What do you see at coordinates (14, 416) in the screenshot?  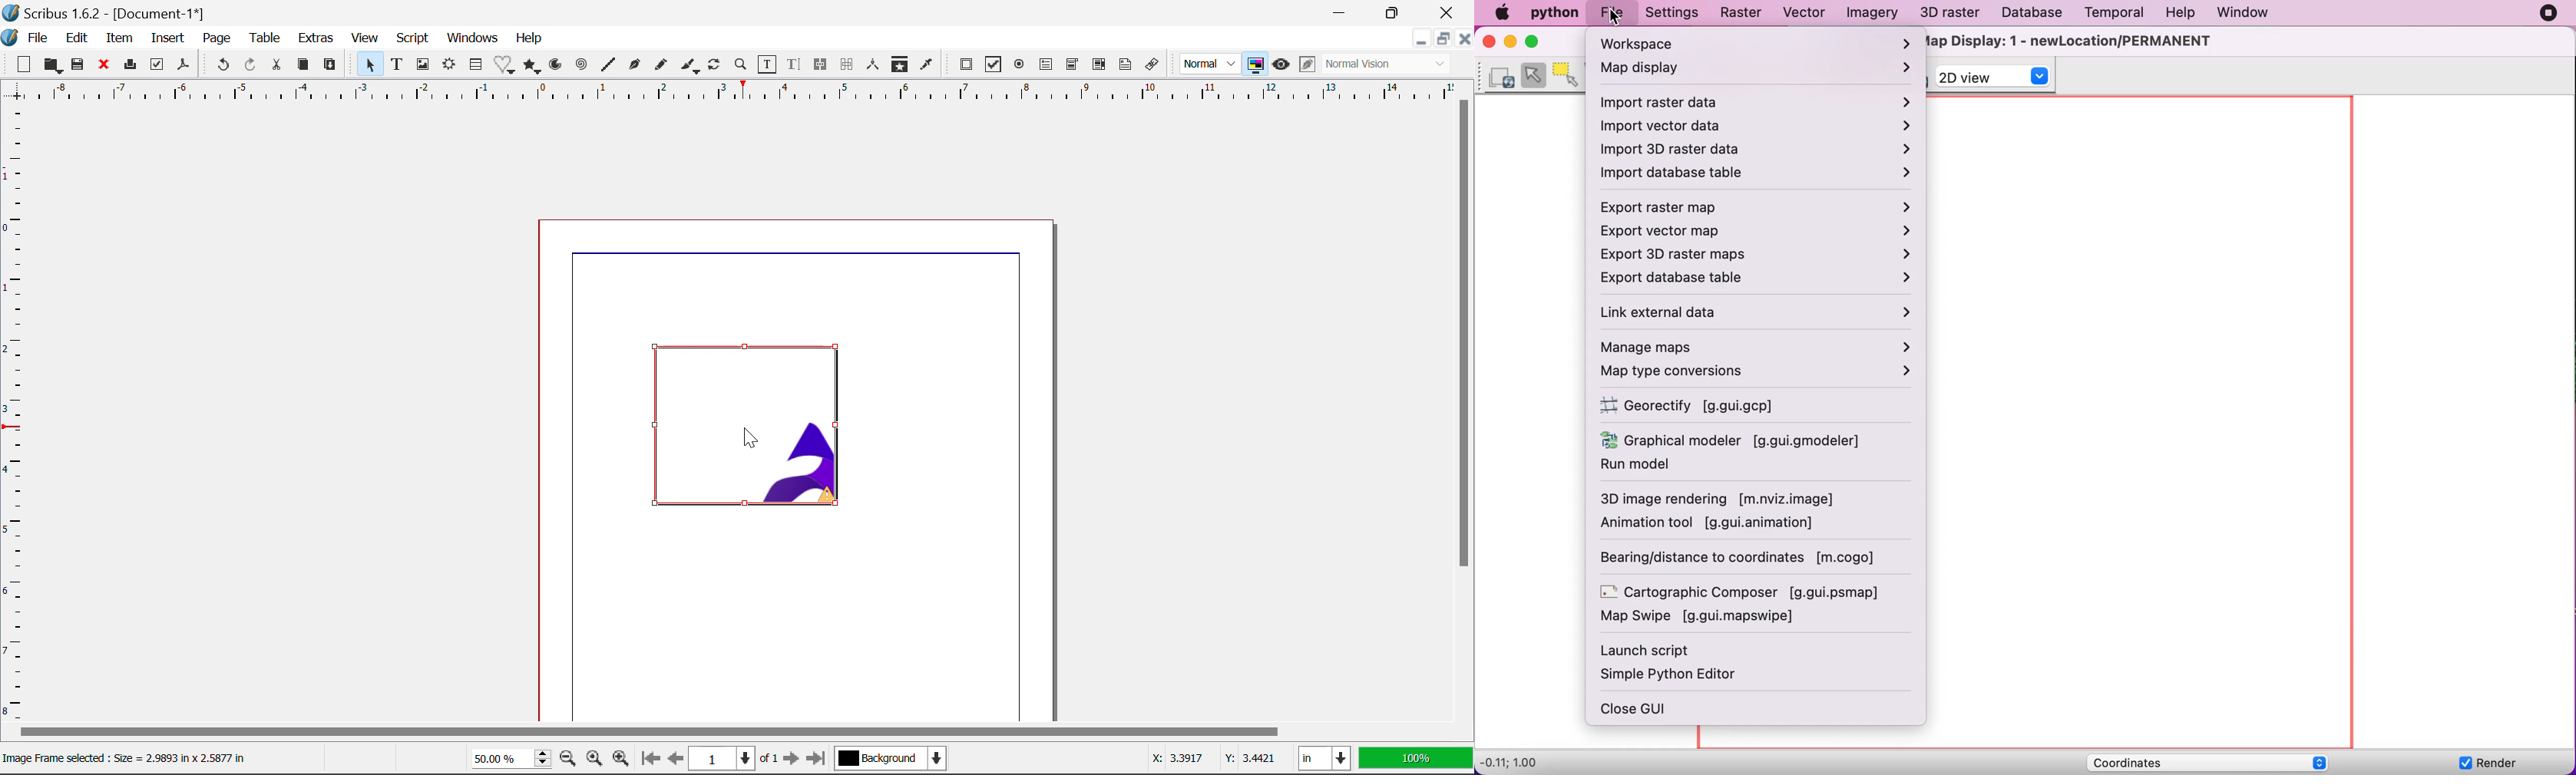 I see `Horizontal Margins` at bounding box center [14, 416].